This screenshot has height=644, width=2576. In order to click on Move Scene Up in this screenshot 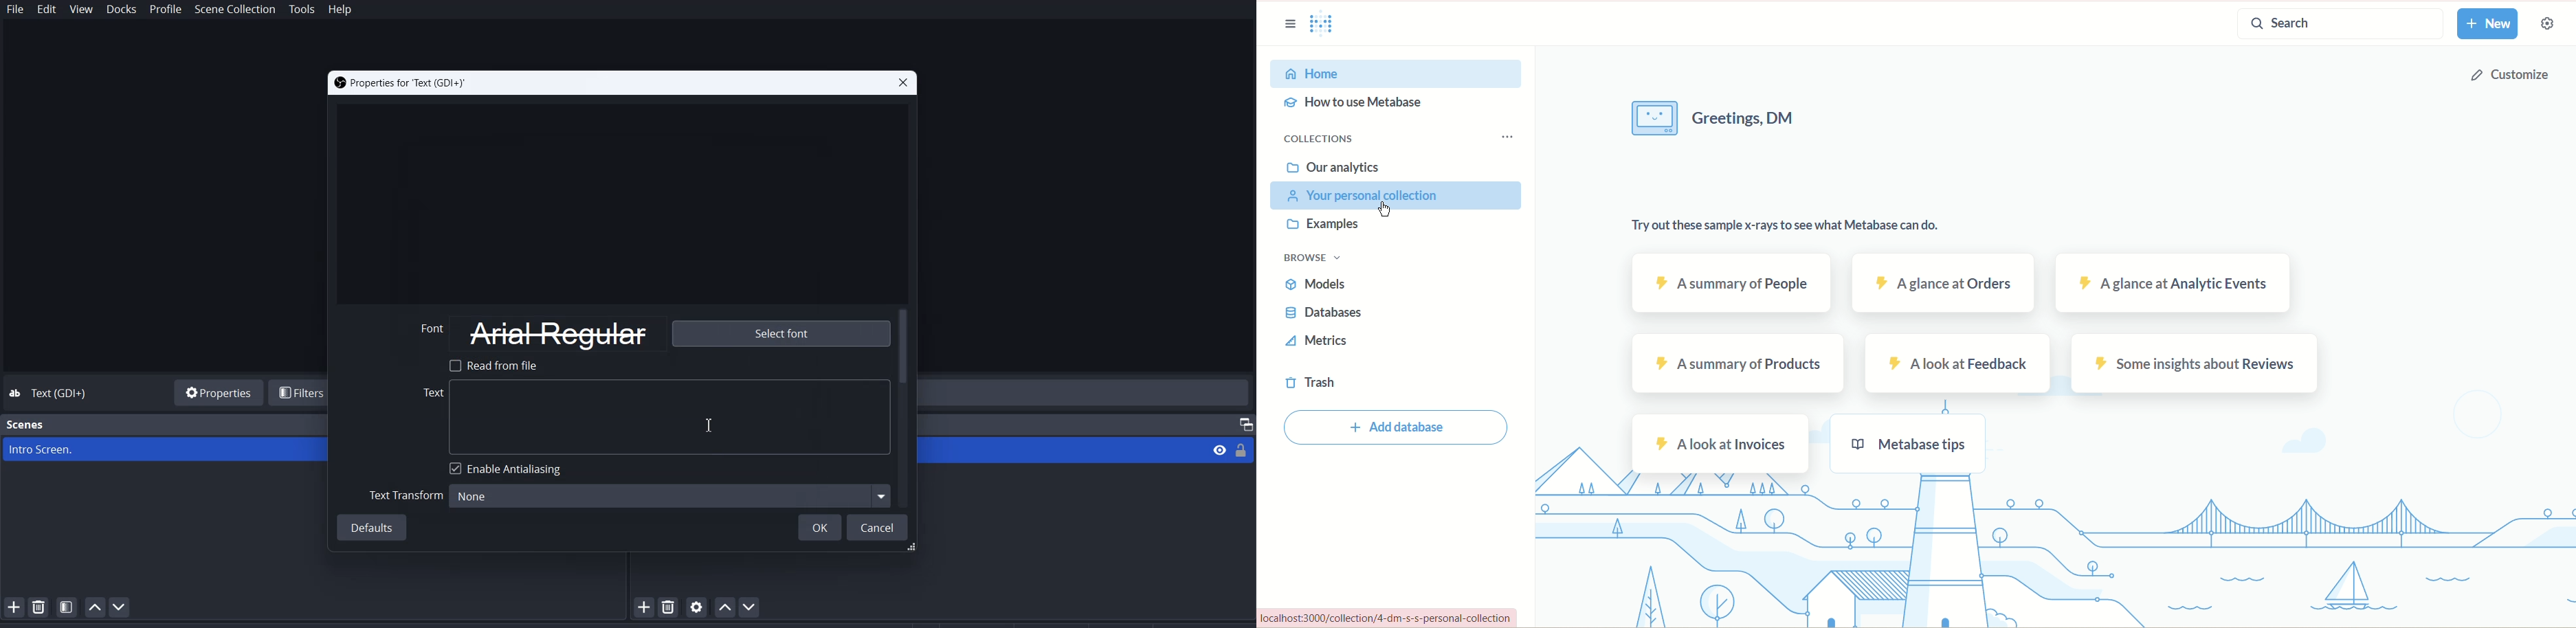, I will do `click(95, 607)`.